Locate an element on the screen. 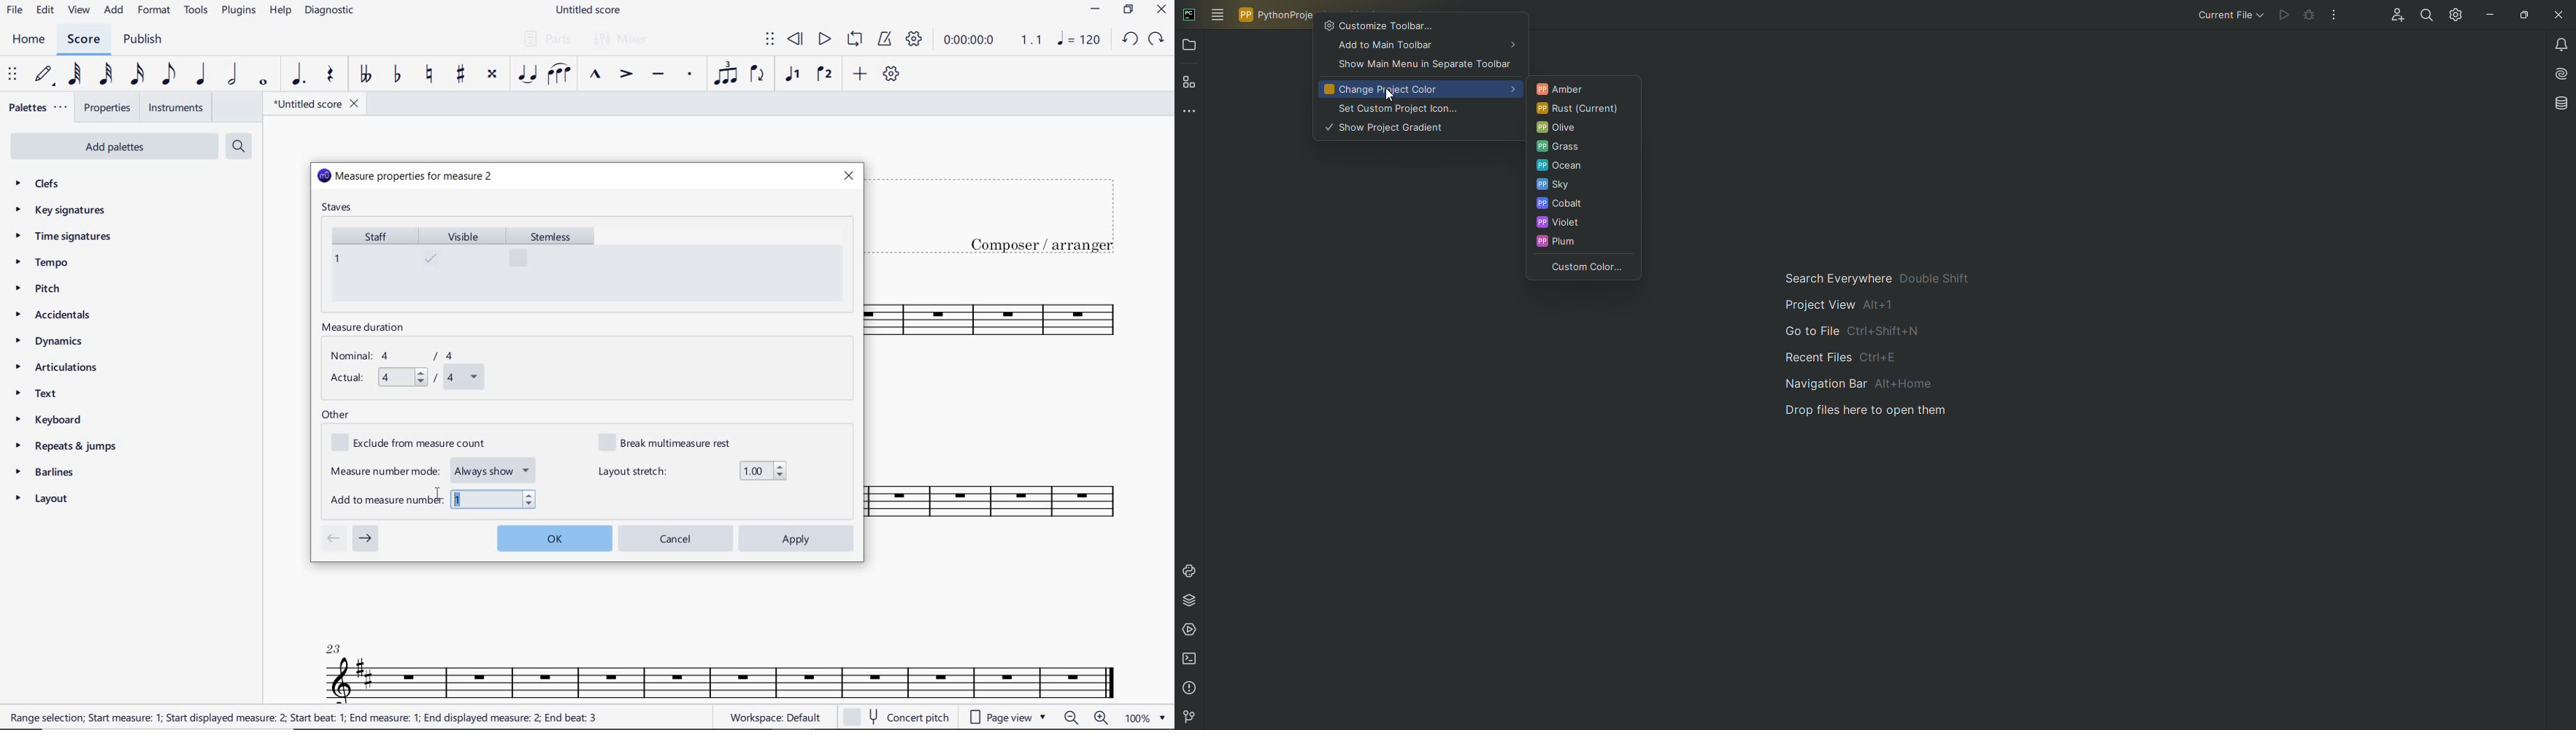 This screenshot has height=756, width=2576. measure duration is located at coordinates (368, 329).